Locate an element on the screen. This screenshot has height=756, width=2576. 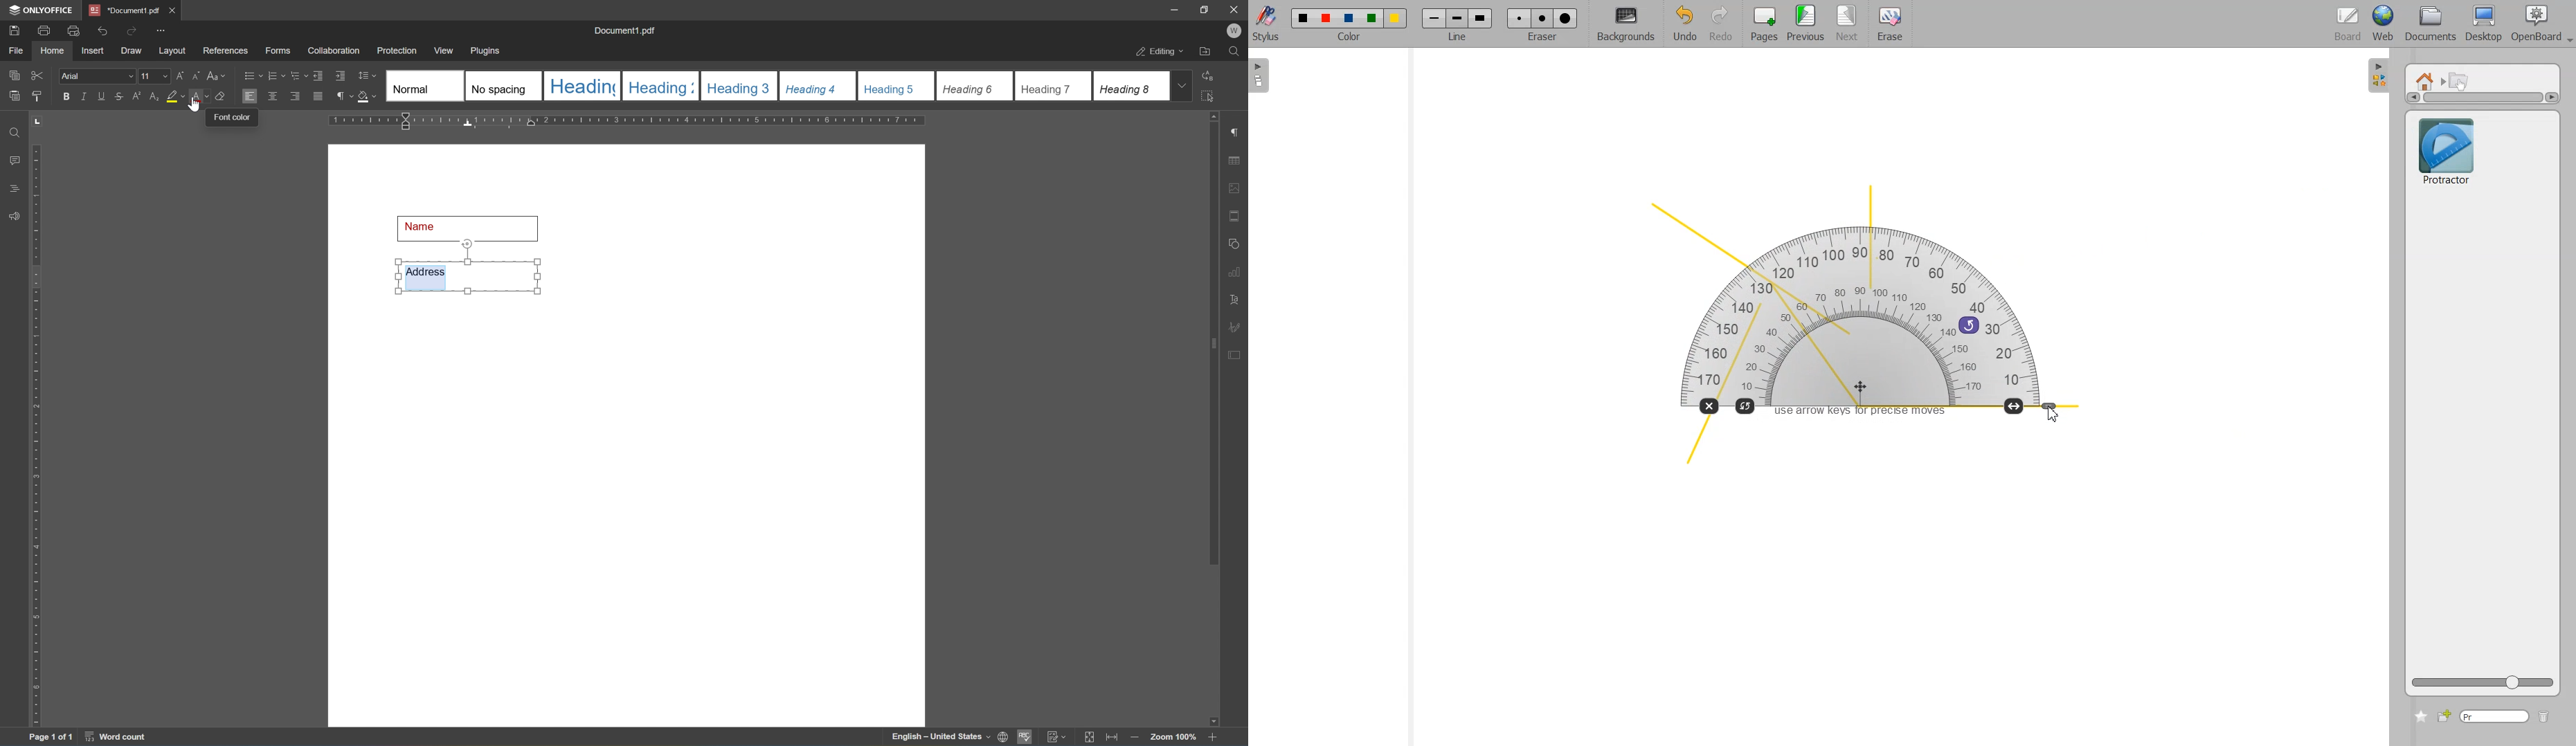
font is located at coordinates (98, 77).